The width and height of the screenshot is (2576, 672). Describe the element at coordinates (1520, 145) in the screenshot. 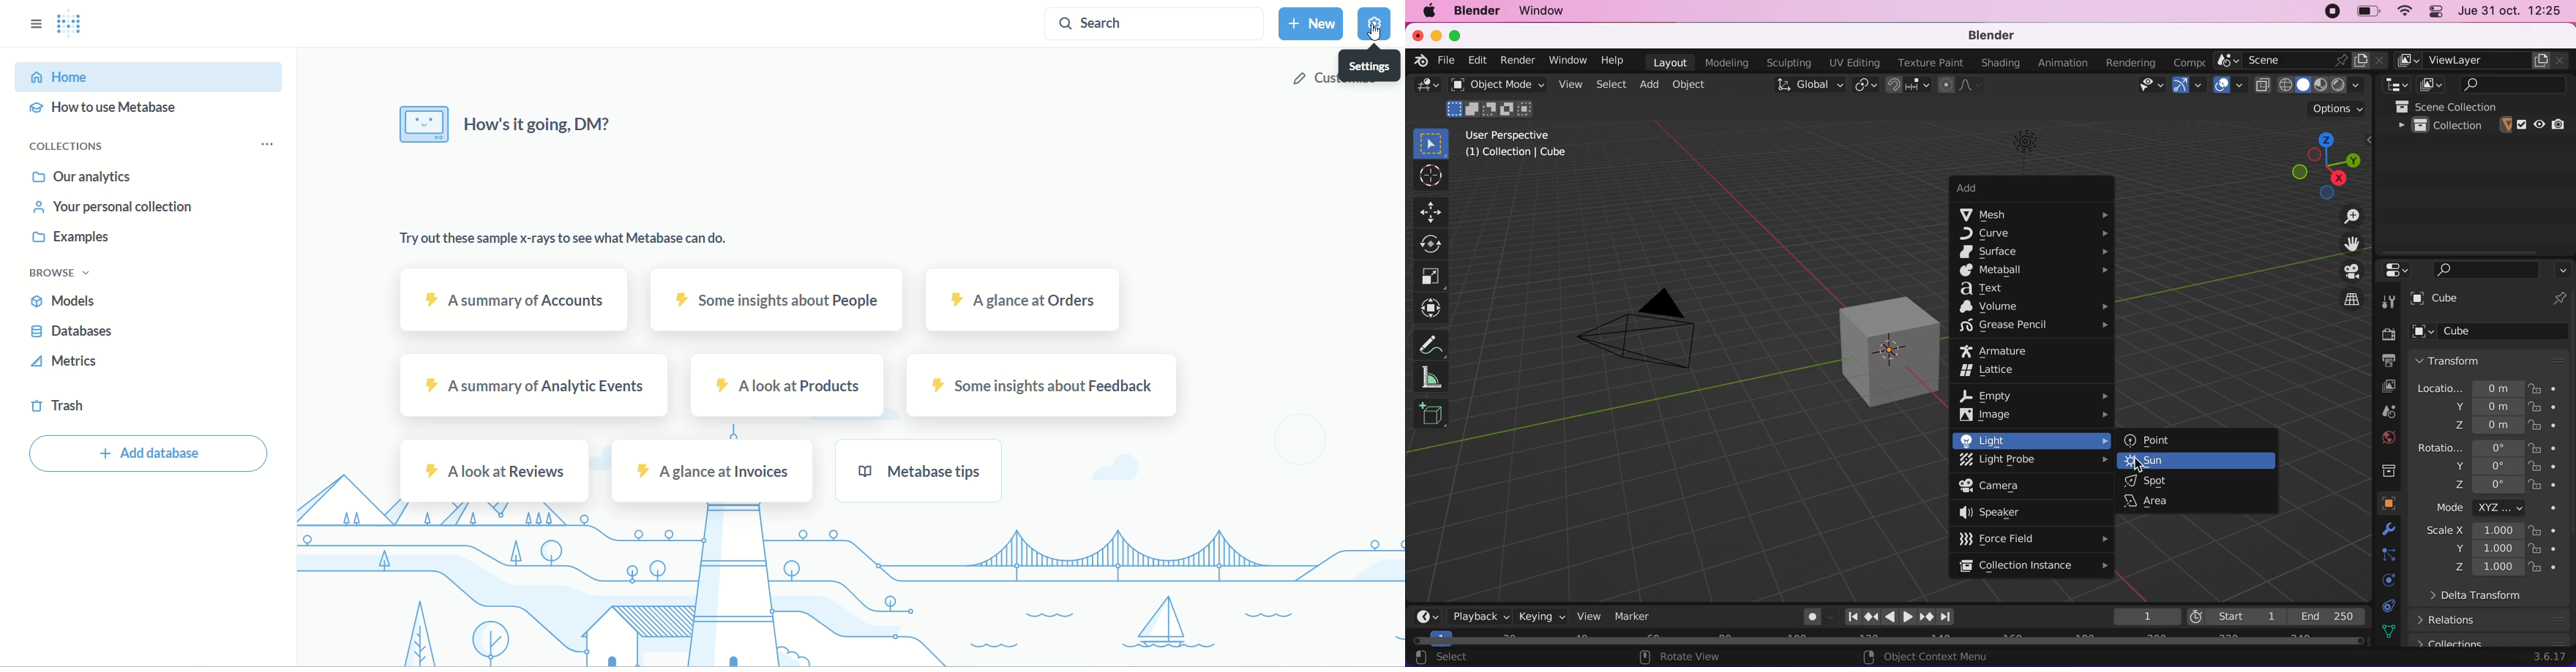

I see `user perspective (1) collection | cube` at that location.